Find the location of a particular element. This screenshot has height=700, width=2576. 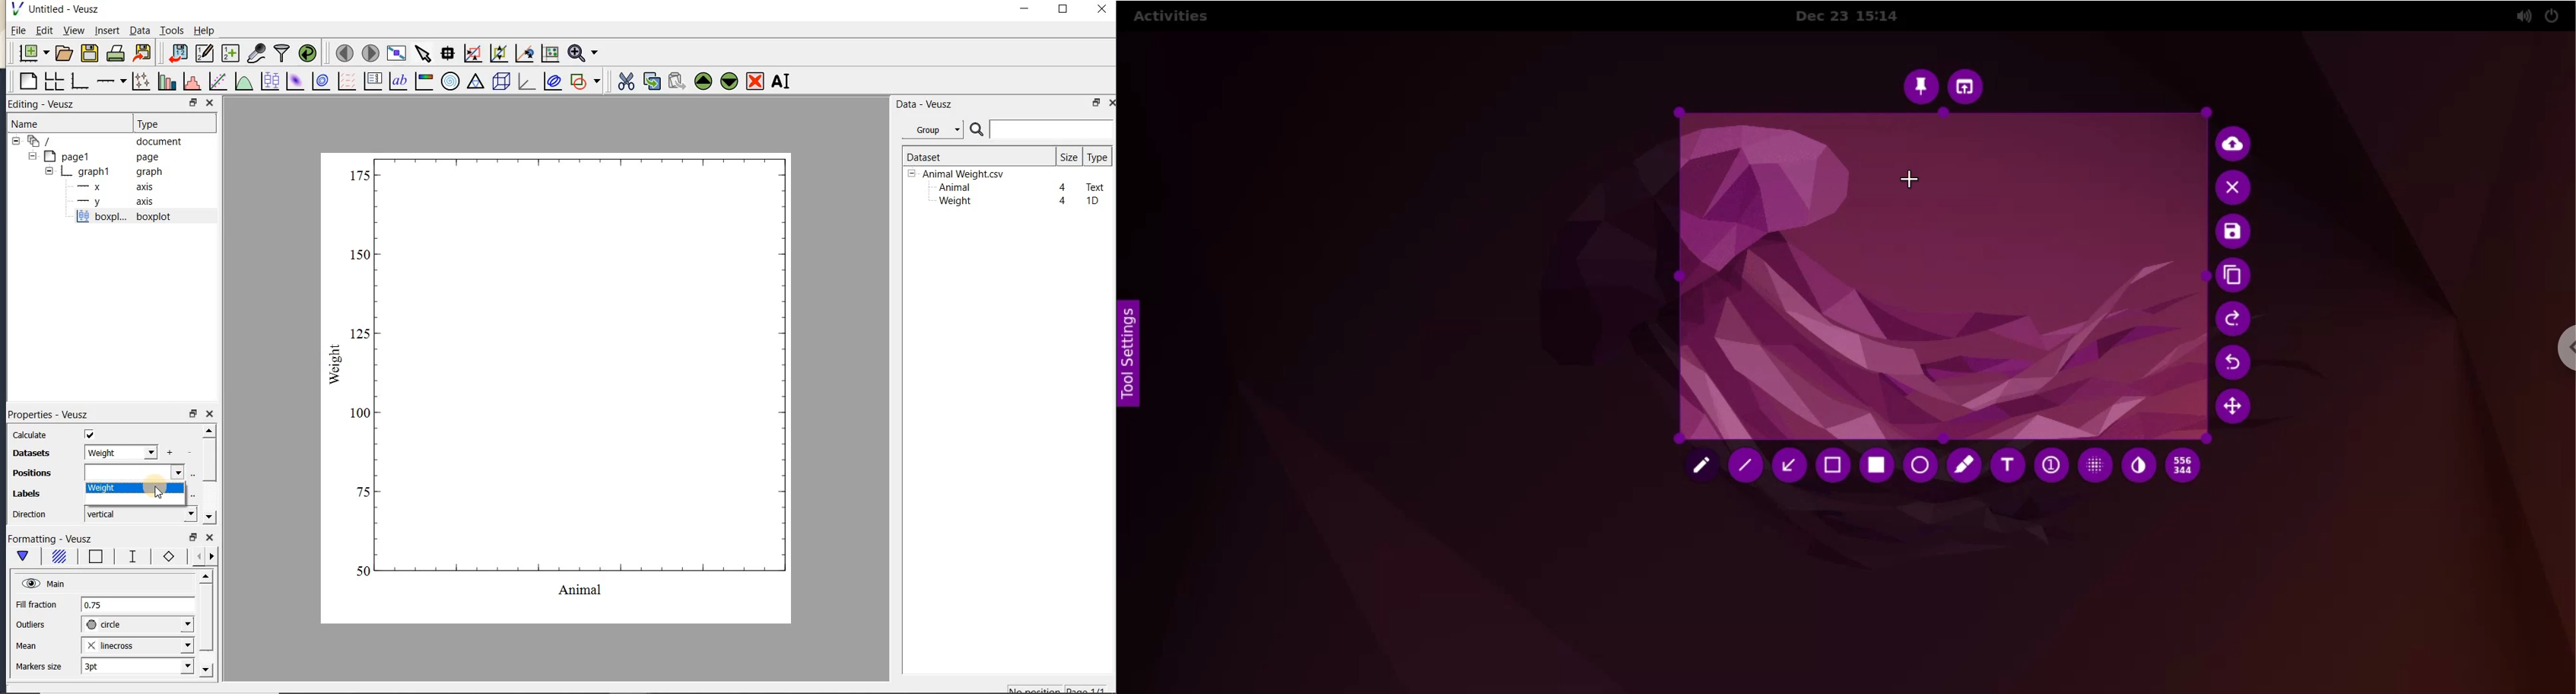

close is located at coordinates (1112, 103).